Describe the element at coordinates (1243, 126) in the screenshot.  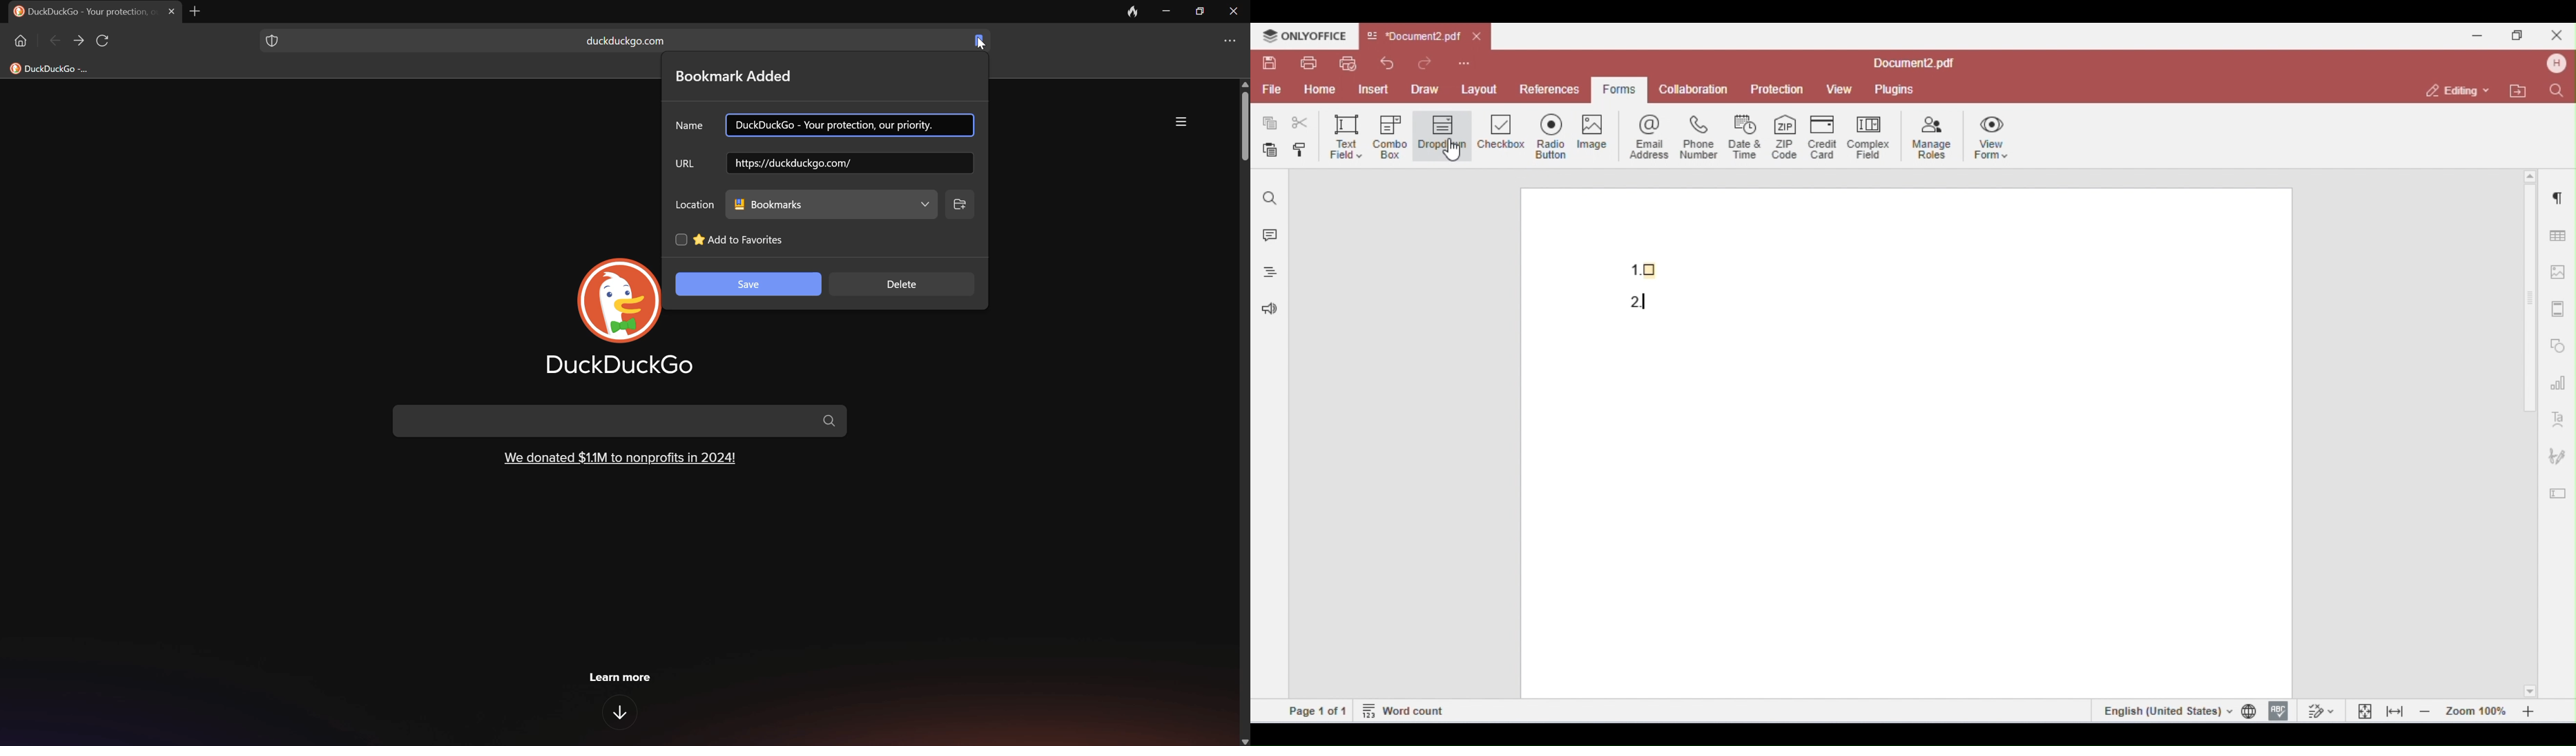
I see `Scroll Bar` at that location.